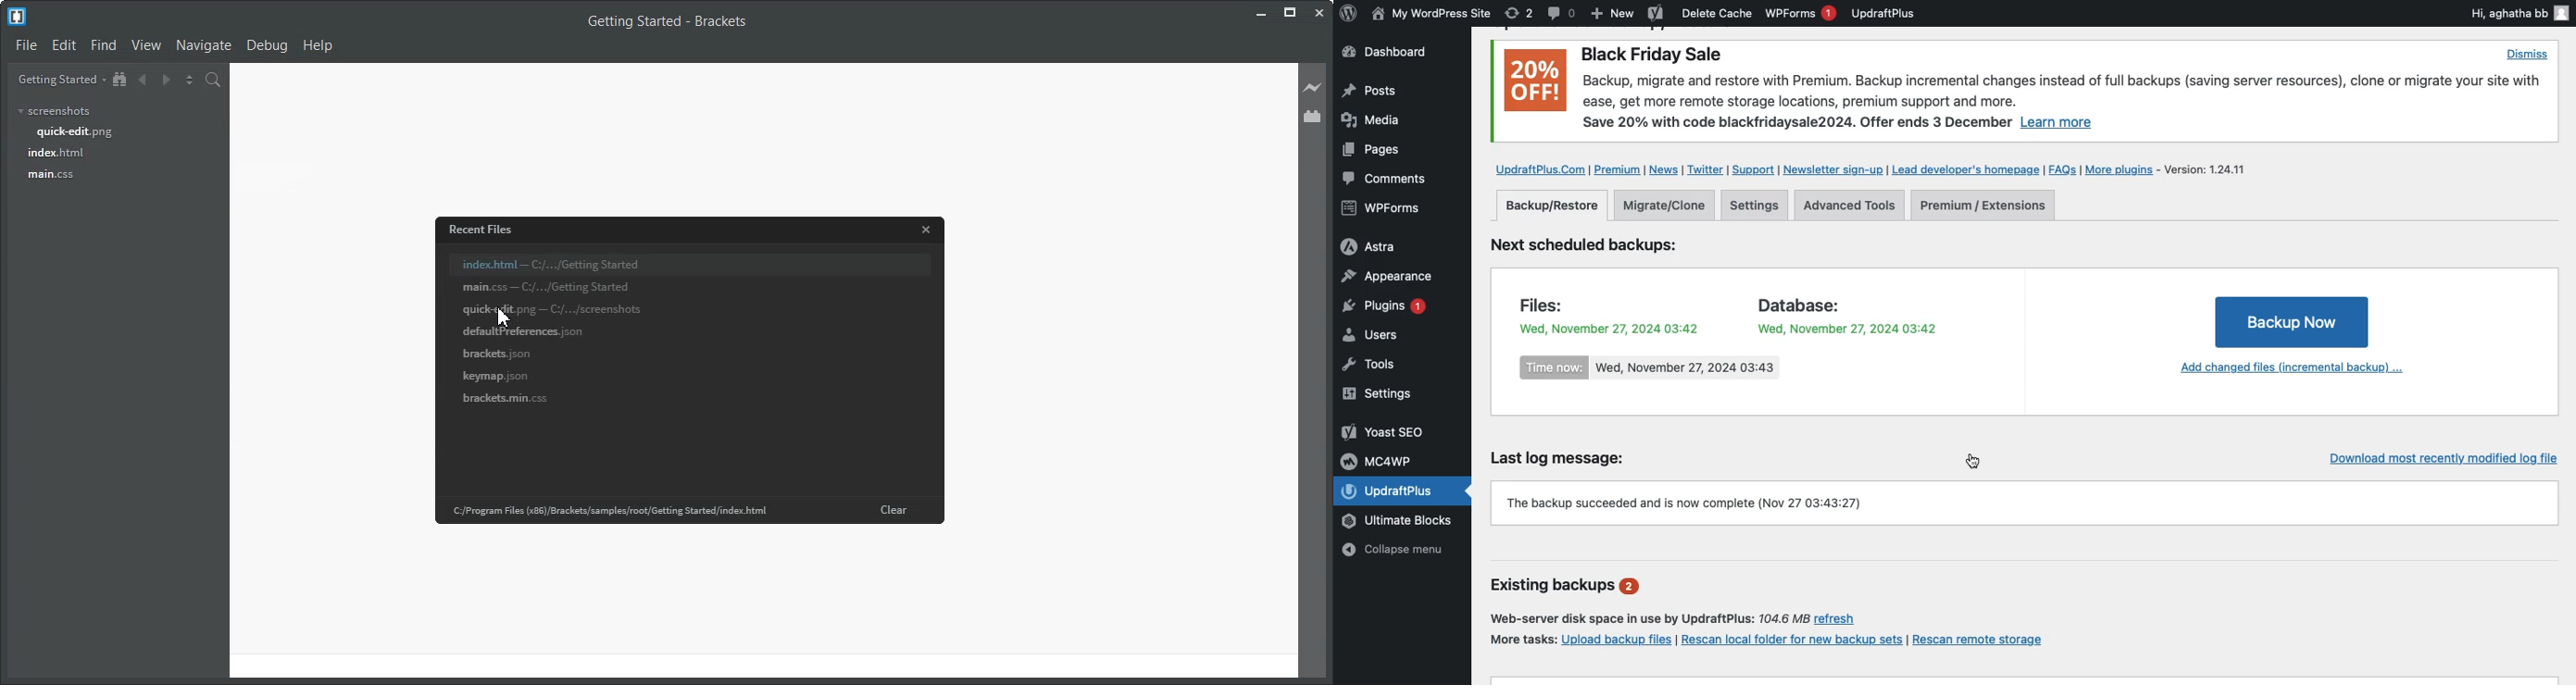 This screenshot has width=2576, height=700. What do you see at coordinates (924, 230) in the screenshot?
I see `Close` at bounding box center [924, 230].